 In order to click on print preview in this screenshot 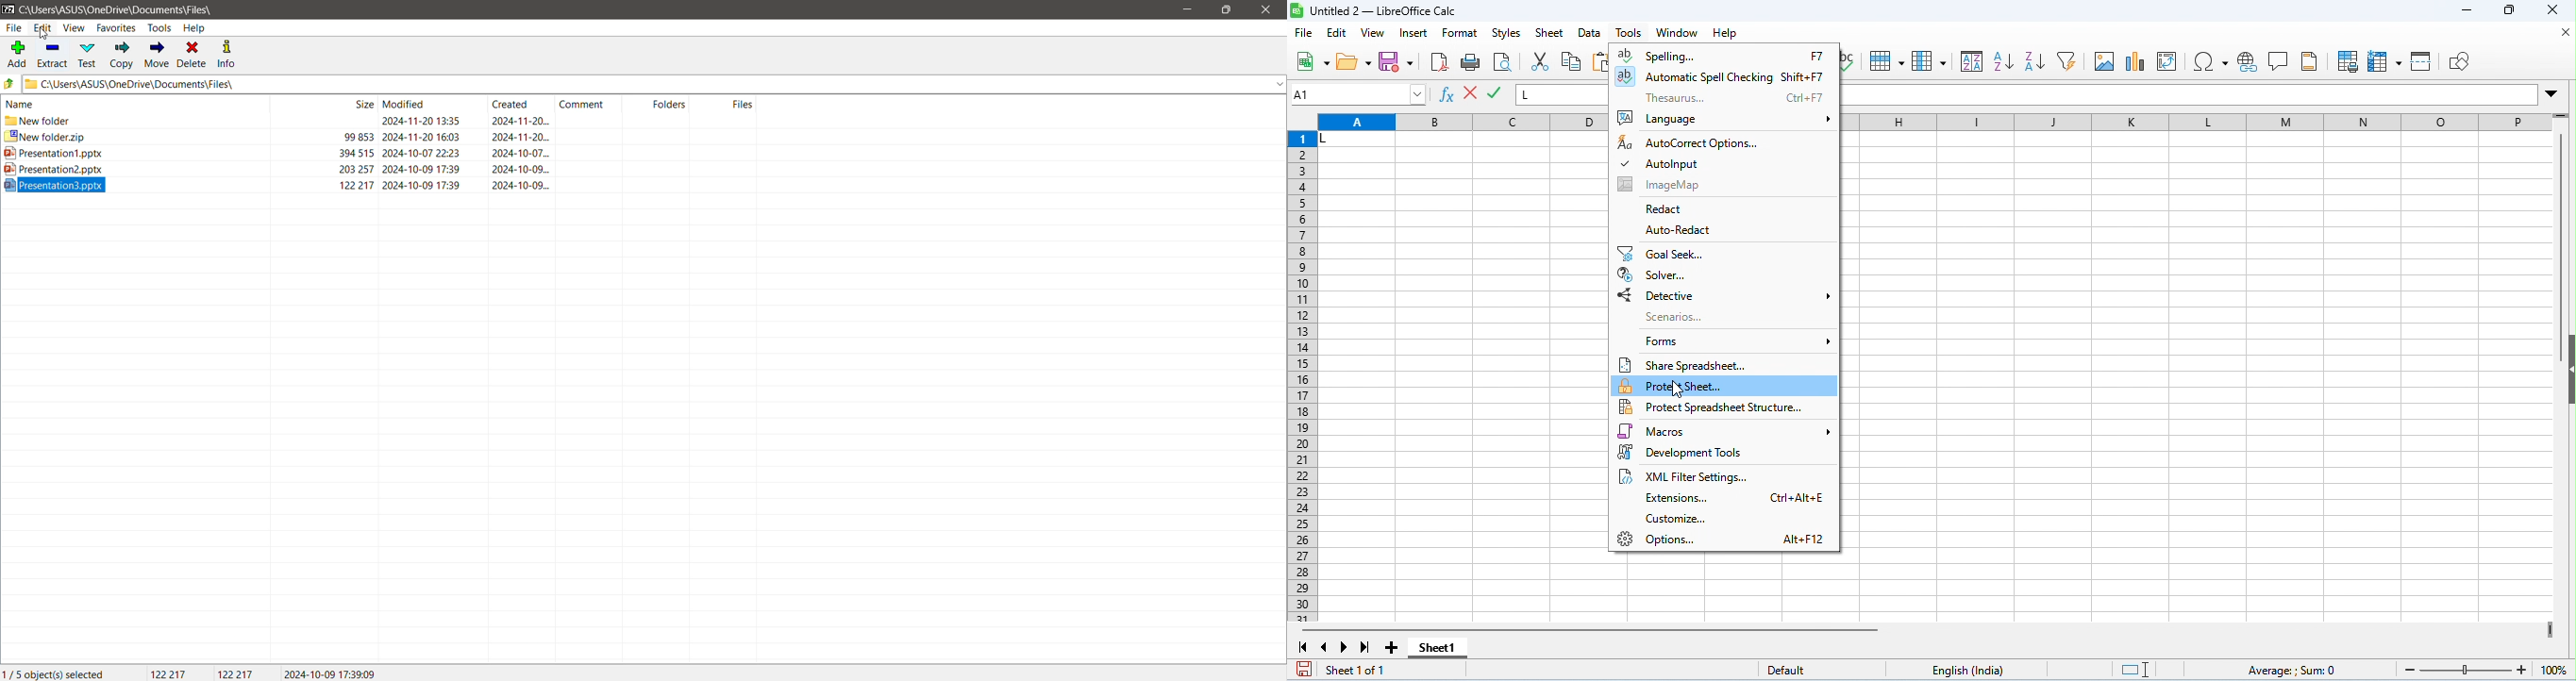, I will do `click(1501, 63)`.